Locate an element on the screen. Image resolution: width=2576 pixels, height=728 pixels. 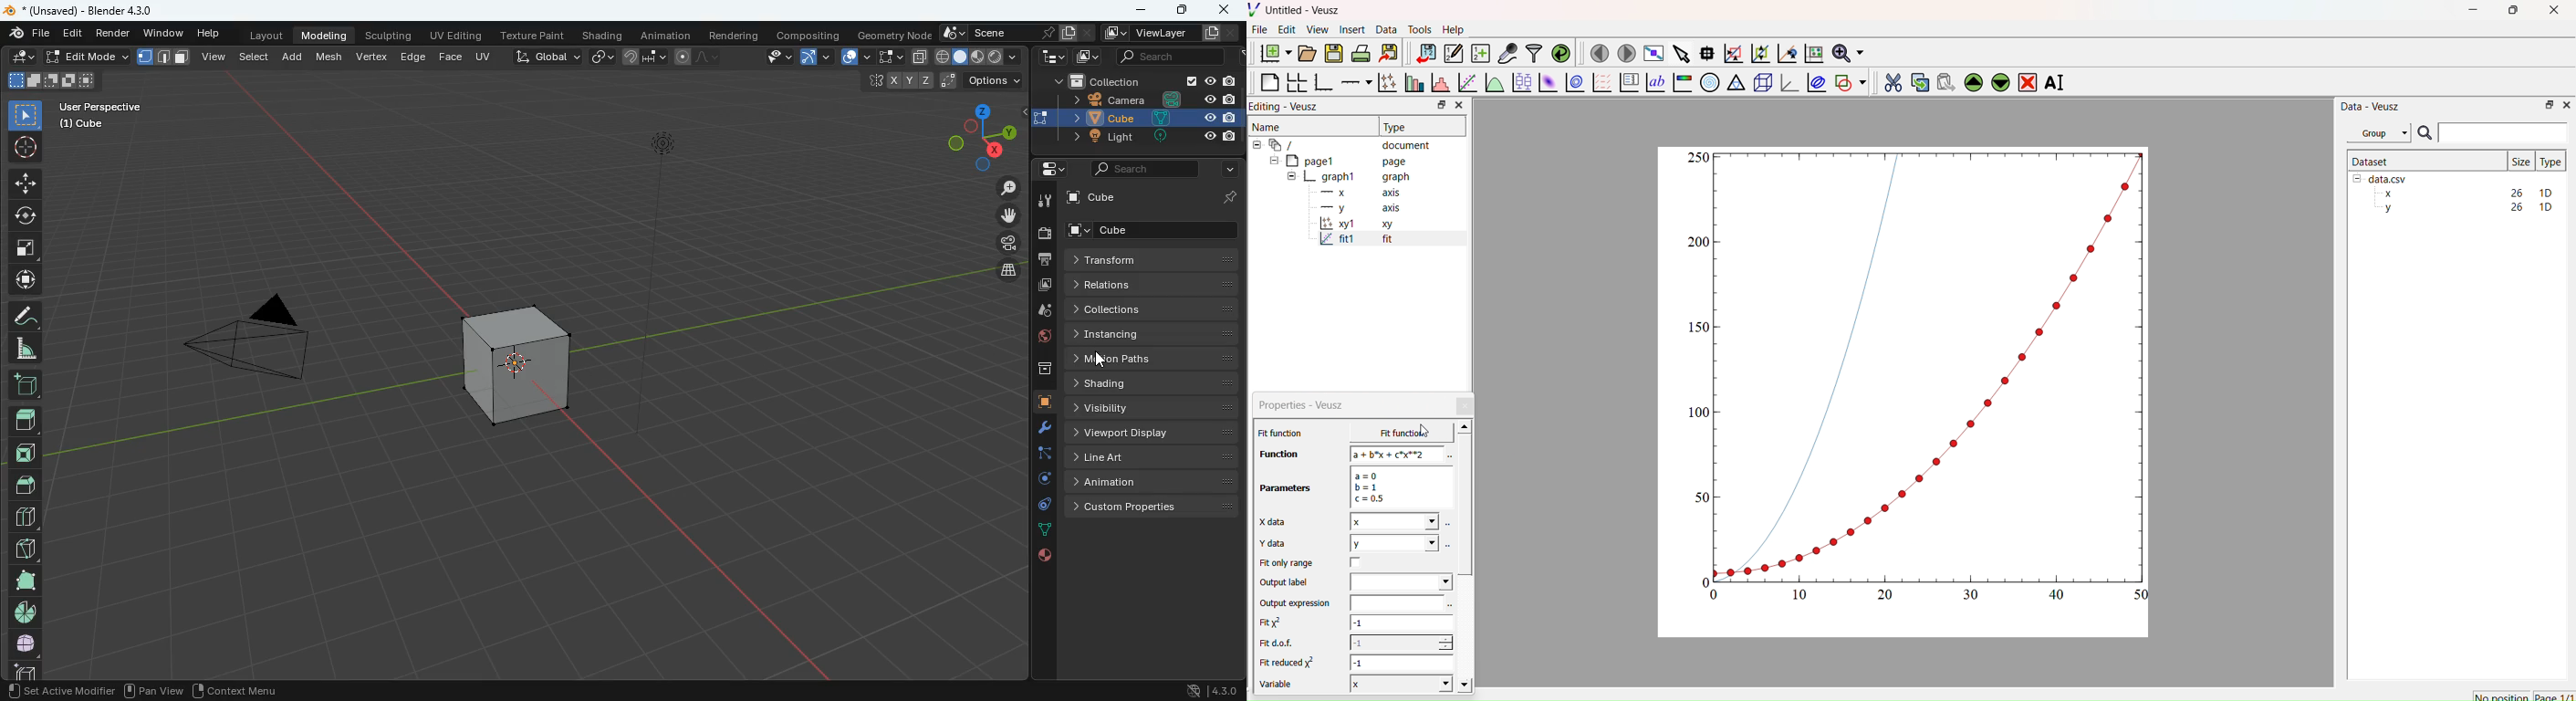
Remove is located at coordinates (2027, 81).